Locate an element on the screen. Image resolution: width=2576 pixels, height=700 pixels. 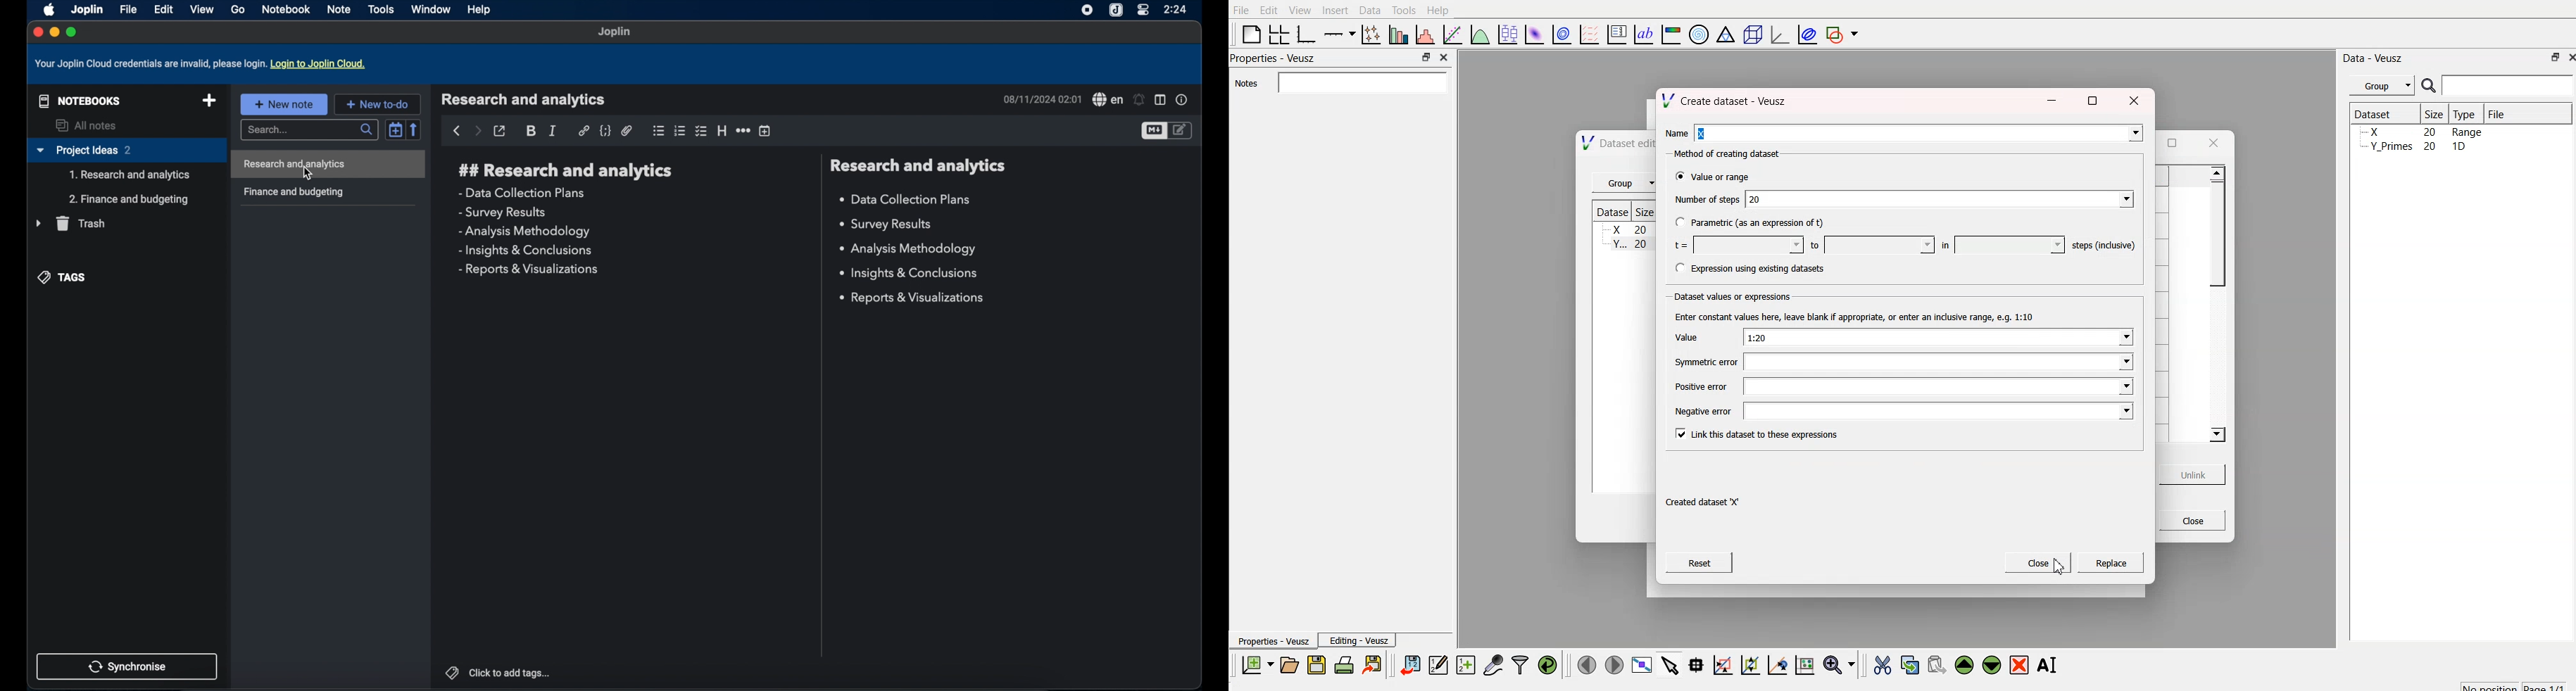
new to-do is located at coordinates (378, 104).